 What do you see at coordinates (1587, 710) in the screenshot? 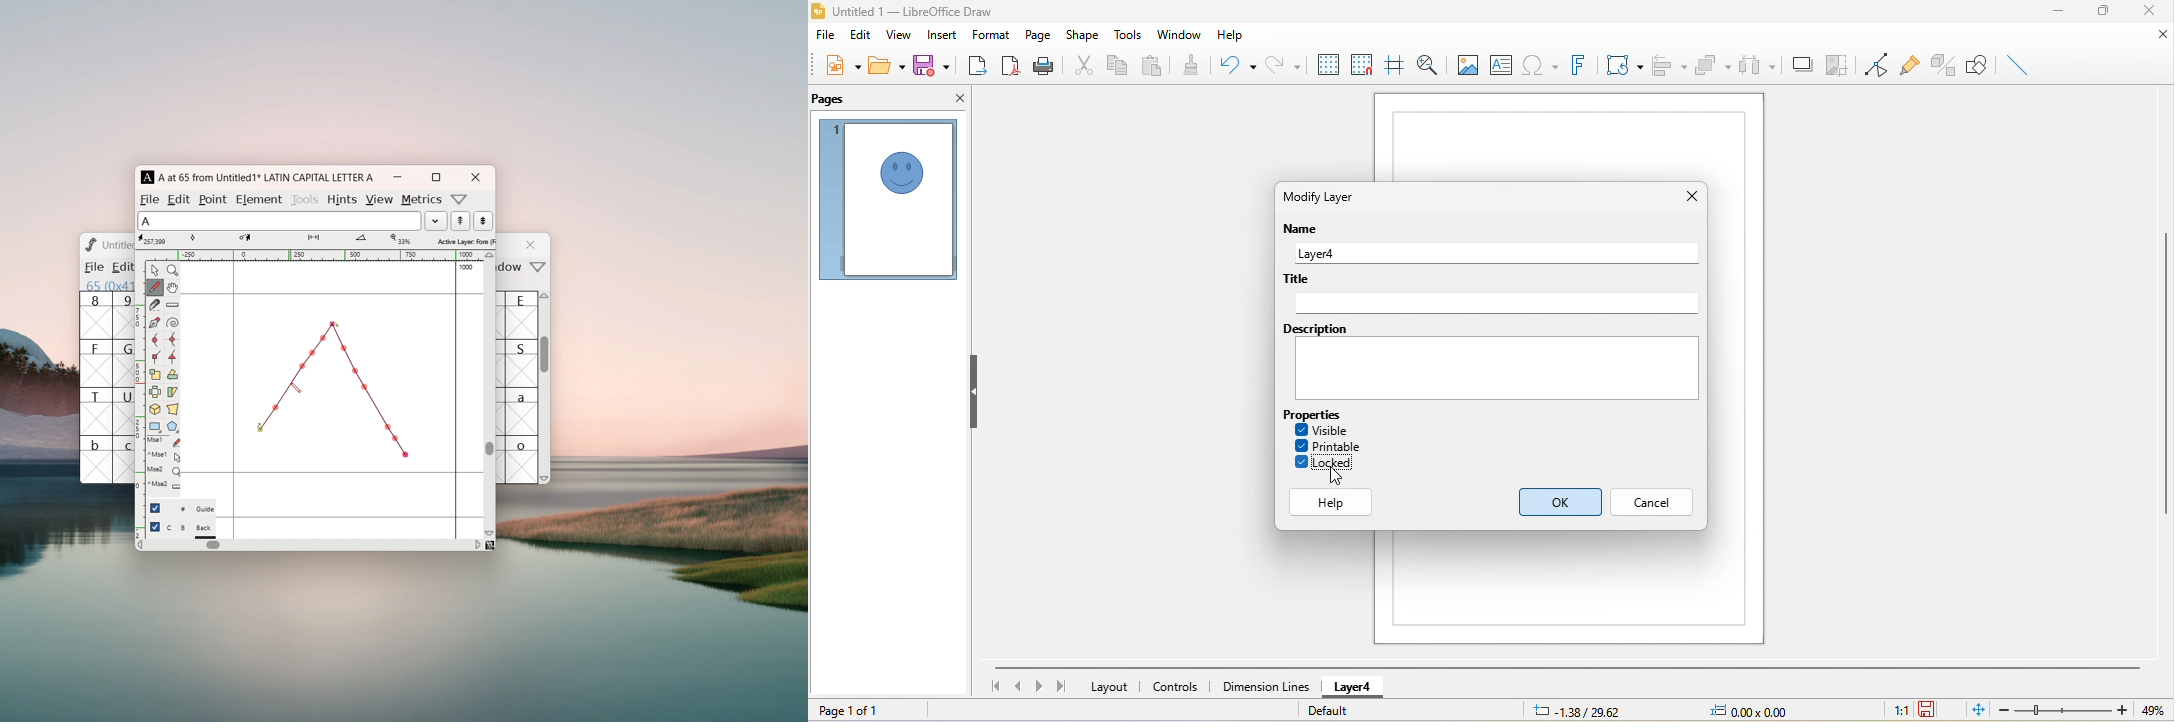
I see `-1.38/29.62` at bounding box center [1587, 710].